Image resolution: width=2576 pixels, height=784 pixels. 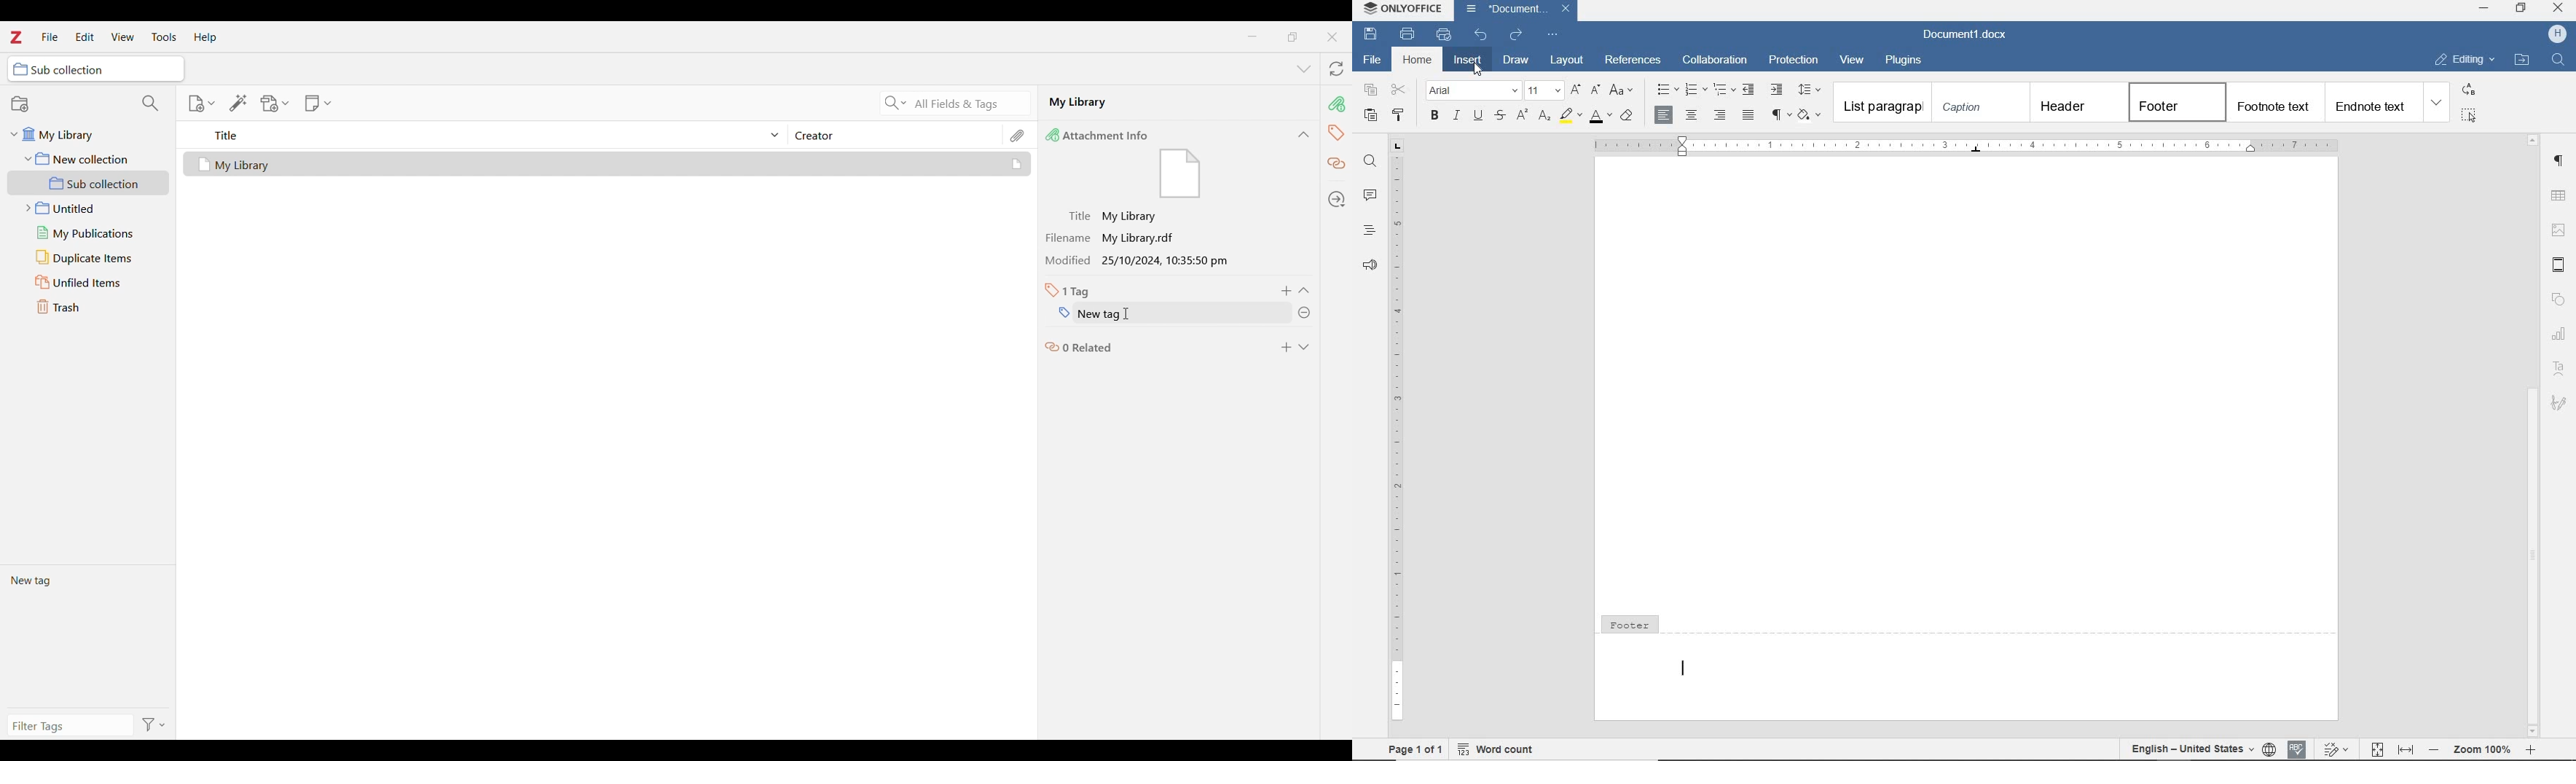 What do you see at coordinates (1544, 116) in the screenshot?
I see `SUBSCRIPT` at bounding box center [1544, 116].